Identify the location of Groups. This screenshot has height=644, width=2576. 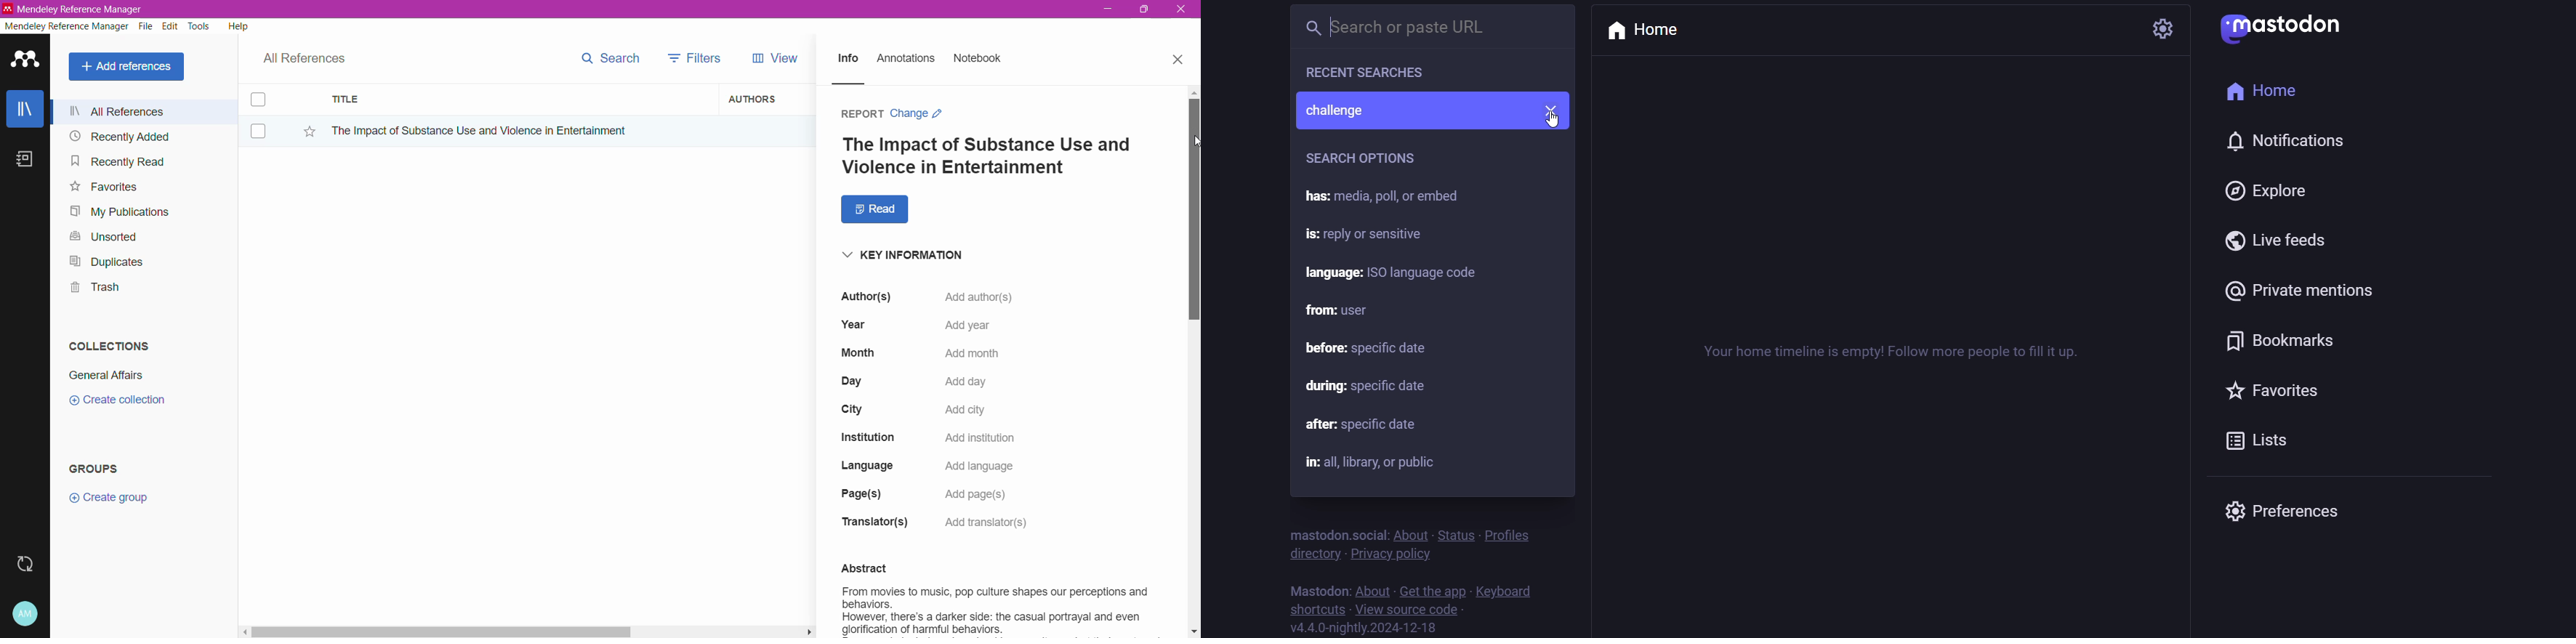
(99, 468).